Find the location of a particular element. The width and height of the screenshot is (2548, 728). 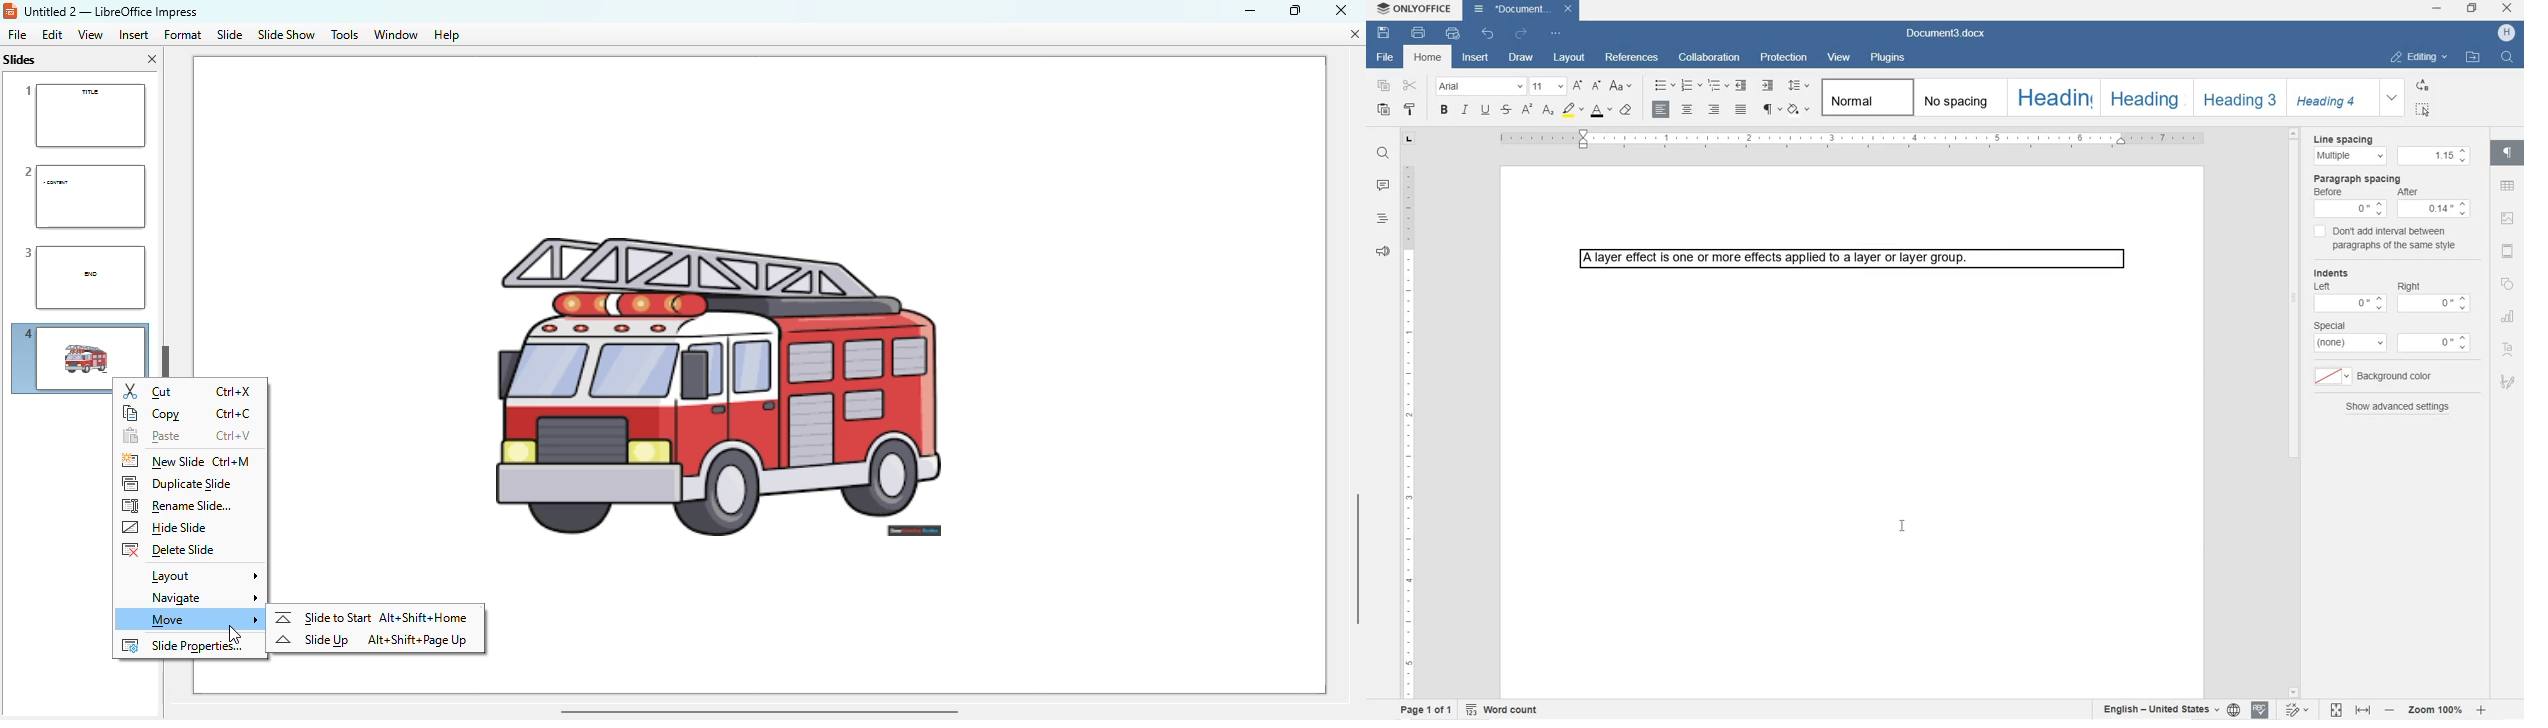

ALIGN LEFT is located at coordinates (1663, 109).